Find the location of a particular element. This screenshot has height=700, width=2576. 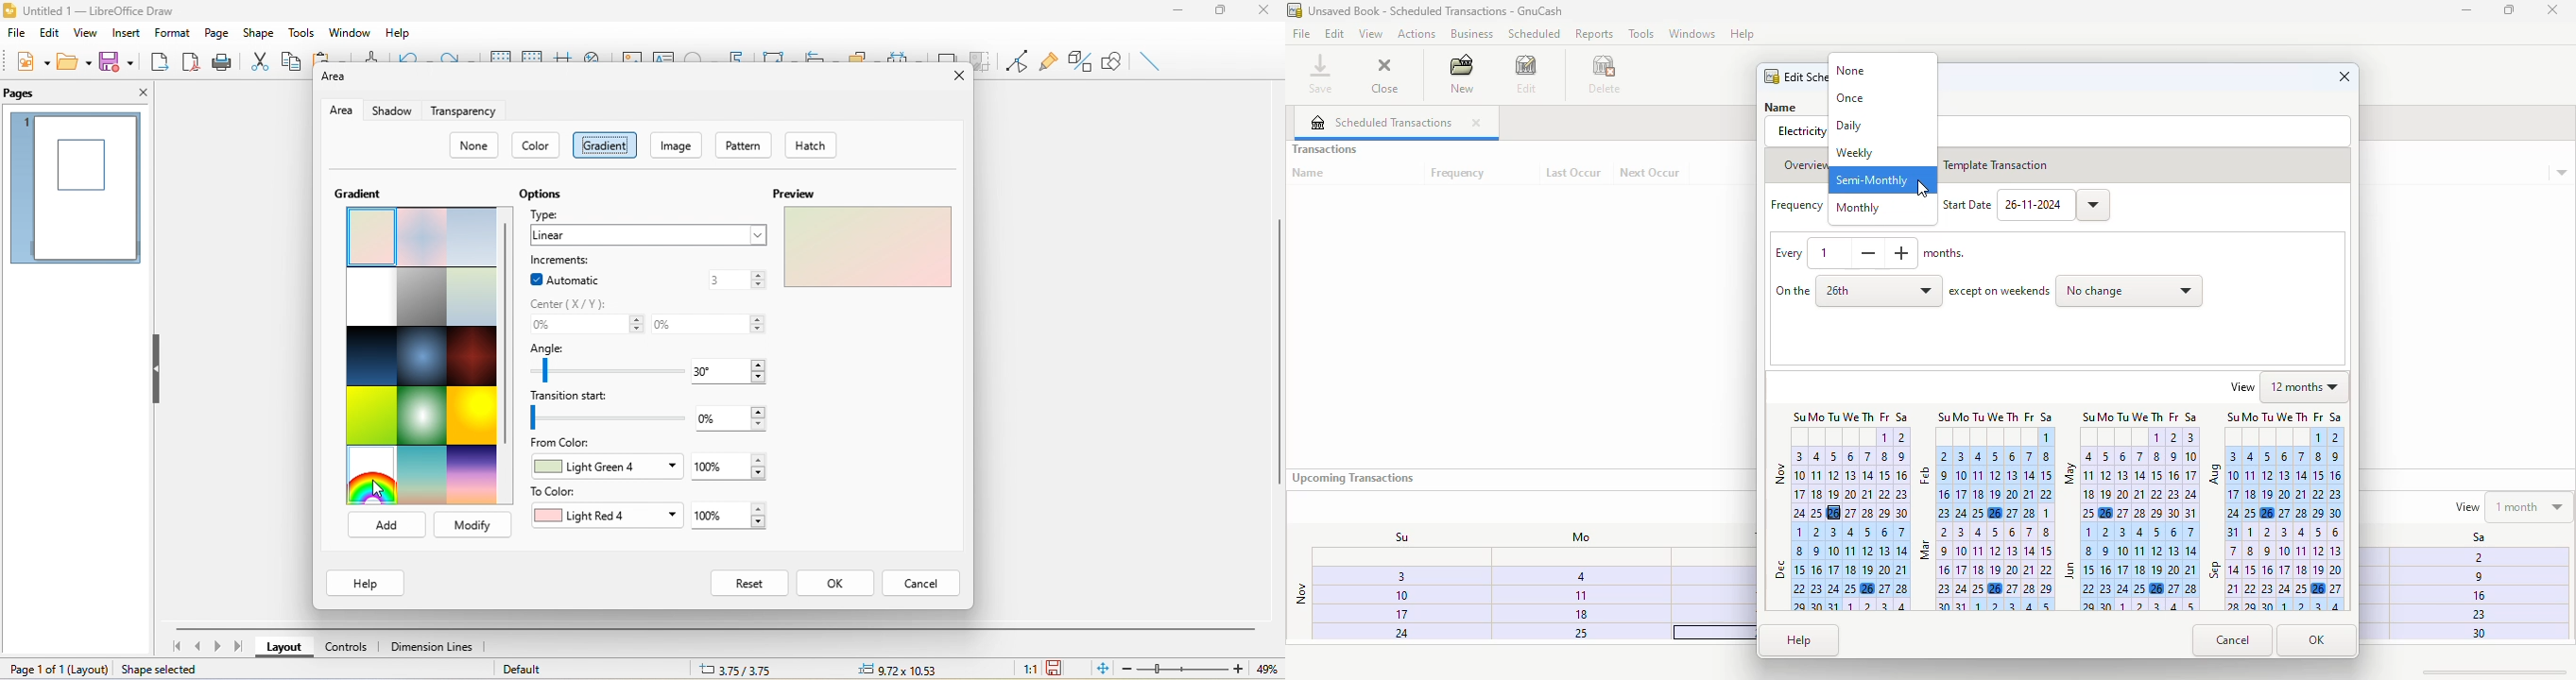

cursor movement is located at coordinates (381, 491).